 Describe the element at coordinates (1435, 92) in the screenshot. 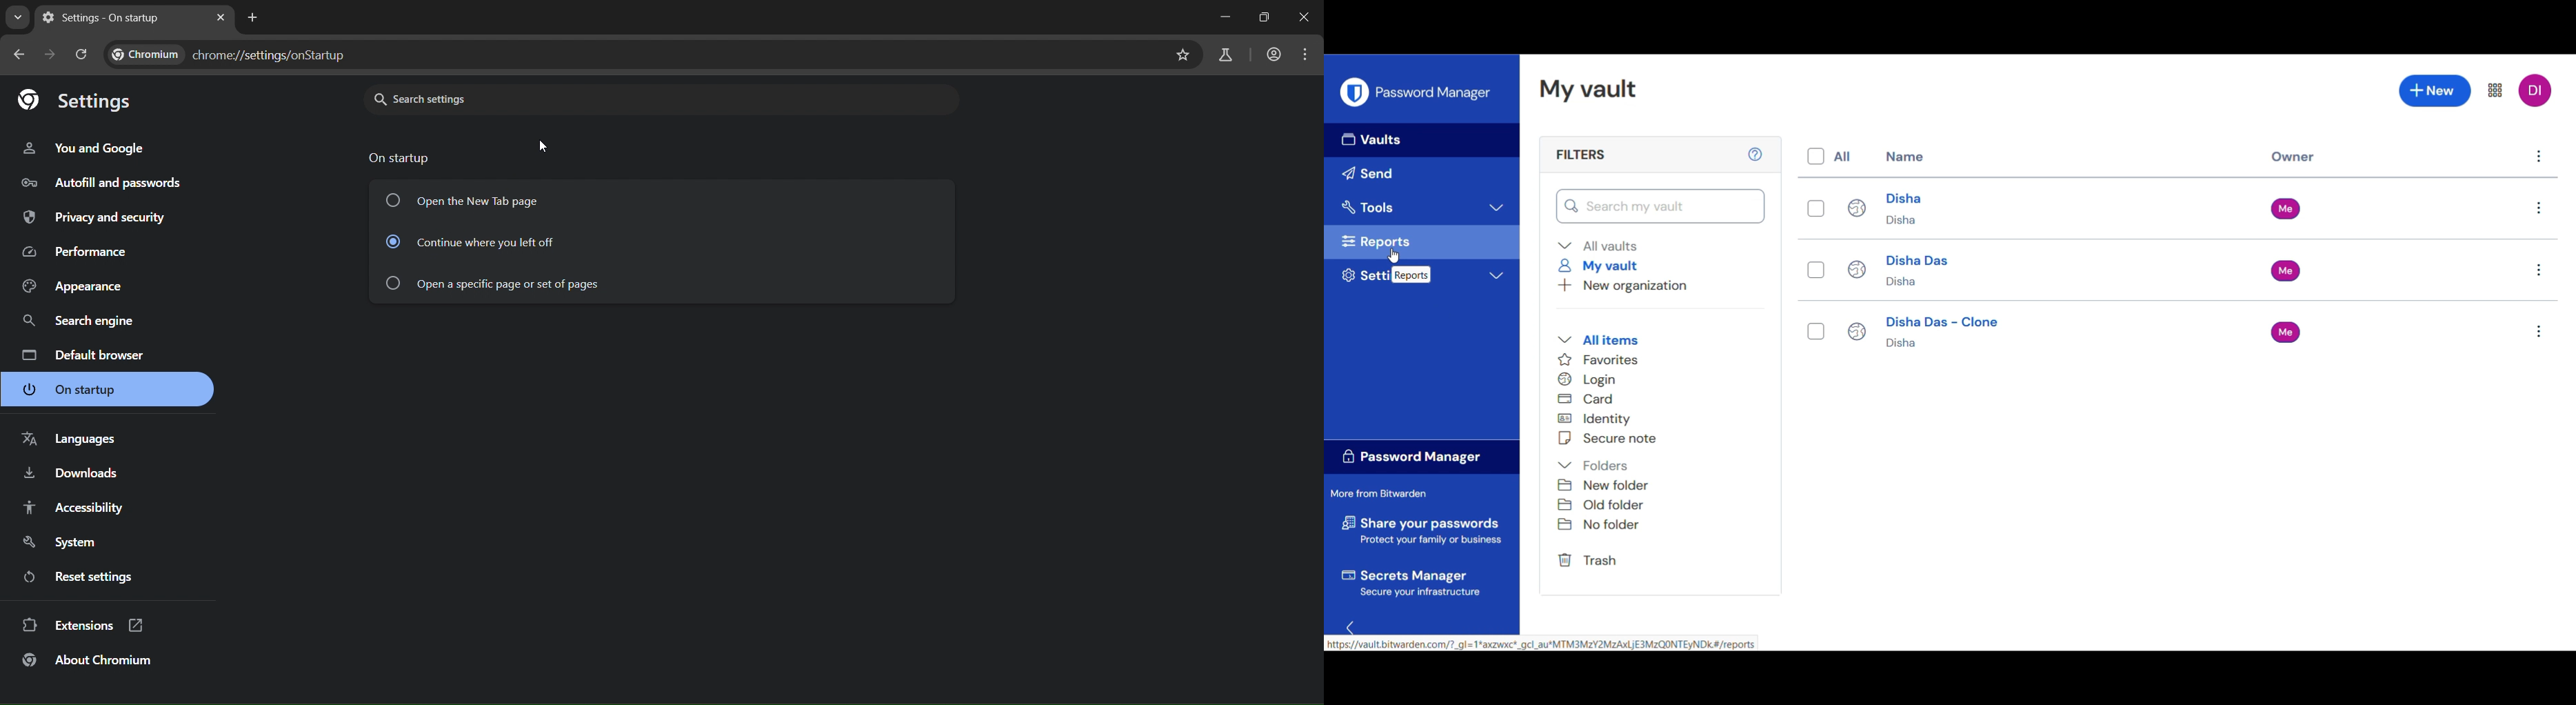

I see `Password manager heading` at that location.